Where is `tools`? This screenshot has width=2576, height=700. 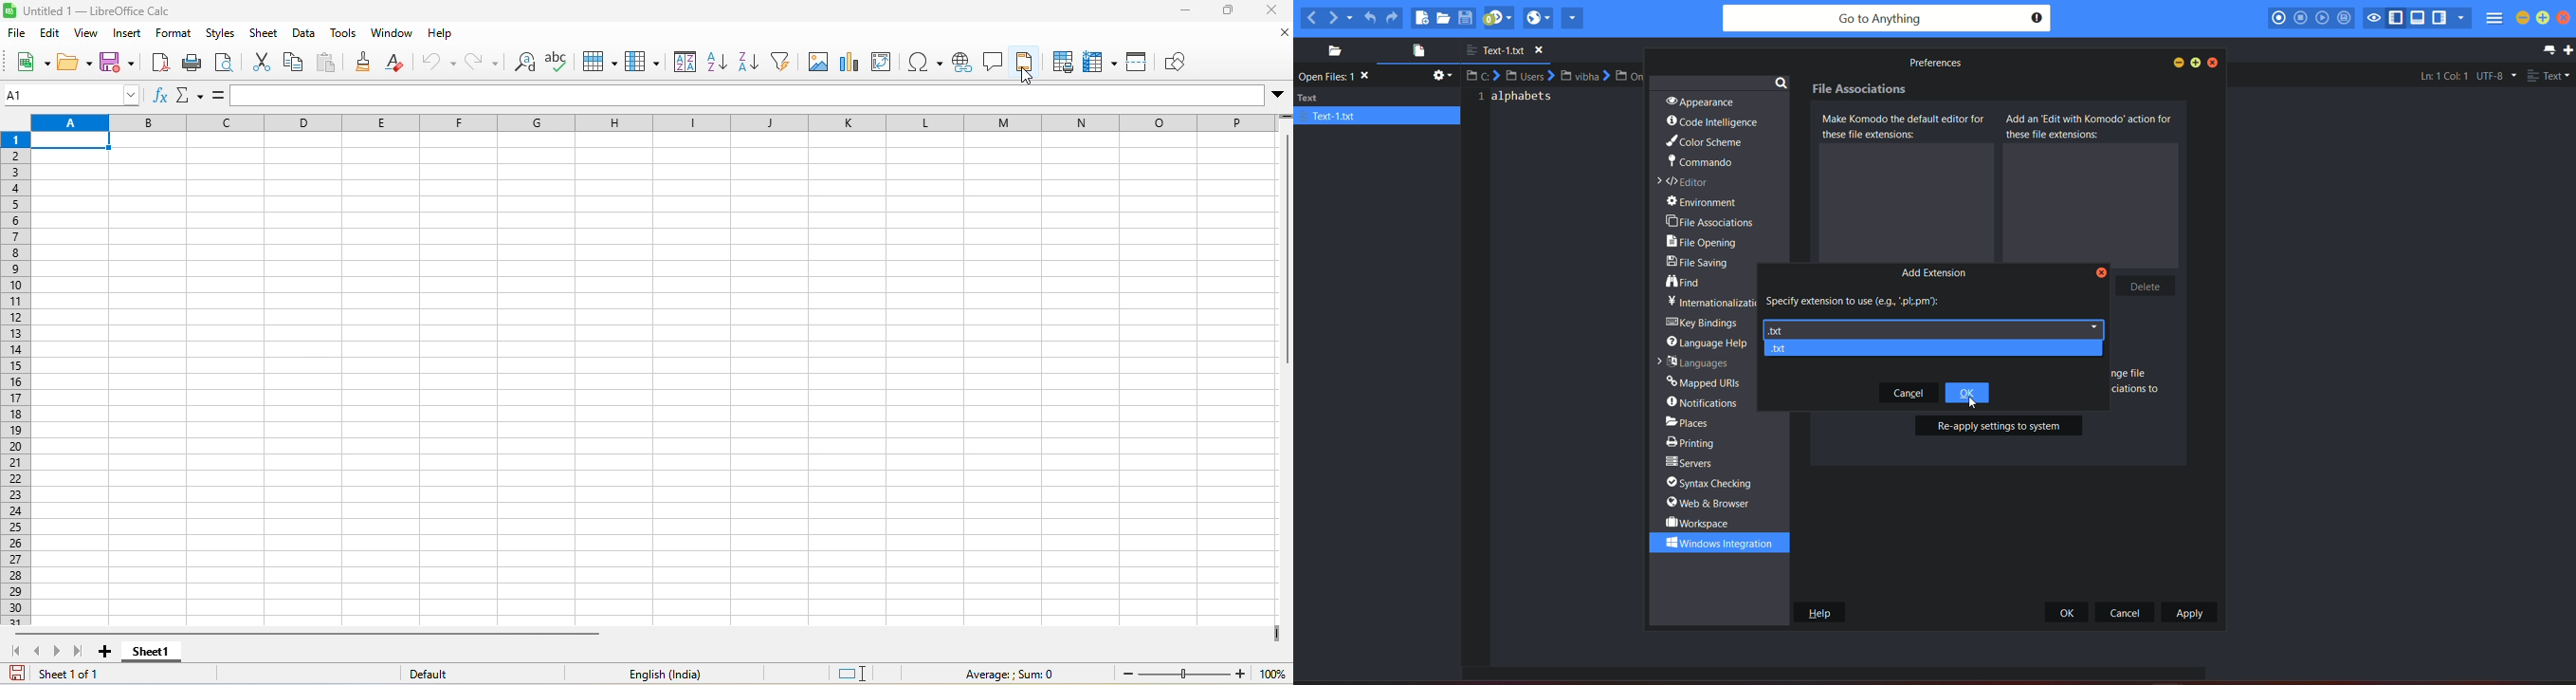
tools is located at coordinates (340, 36).